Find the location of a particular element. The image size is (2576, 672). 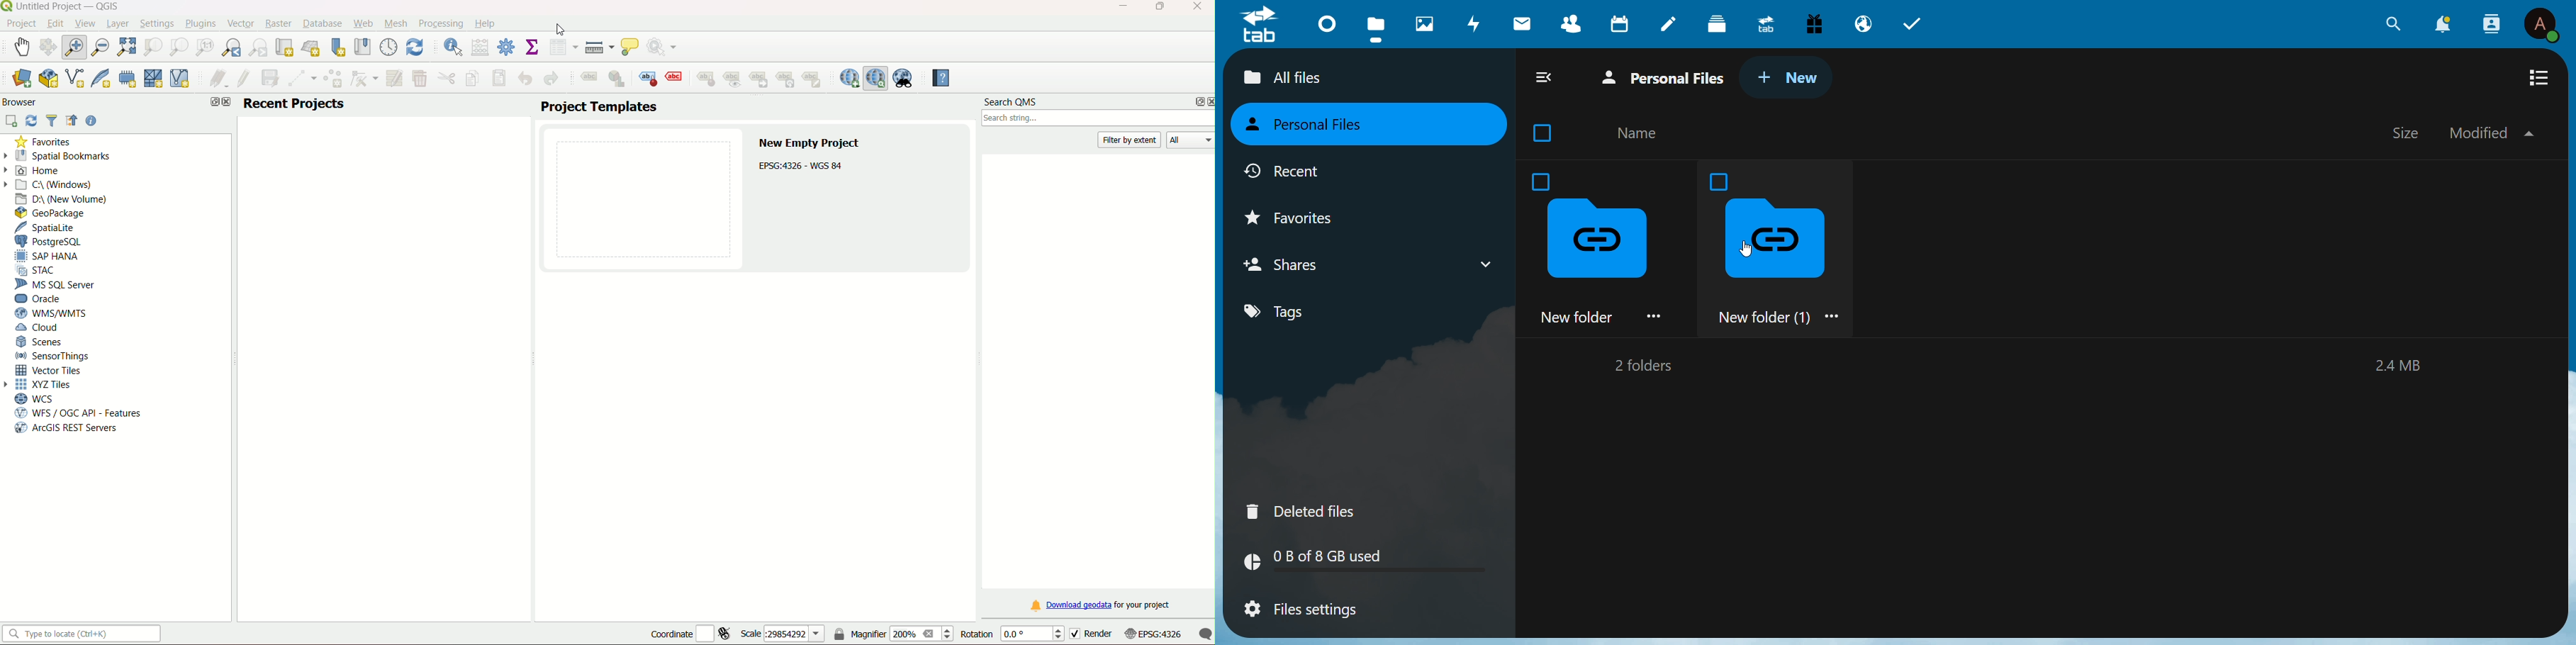

recent projects is located at coordinates (295, 103).